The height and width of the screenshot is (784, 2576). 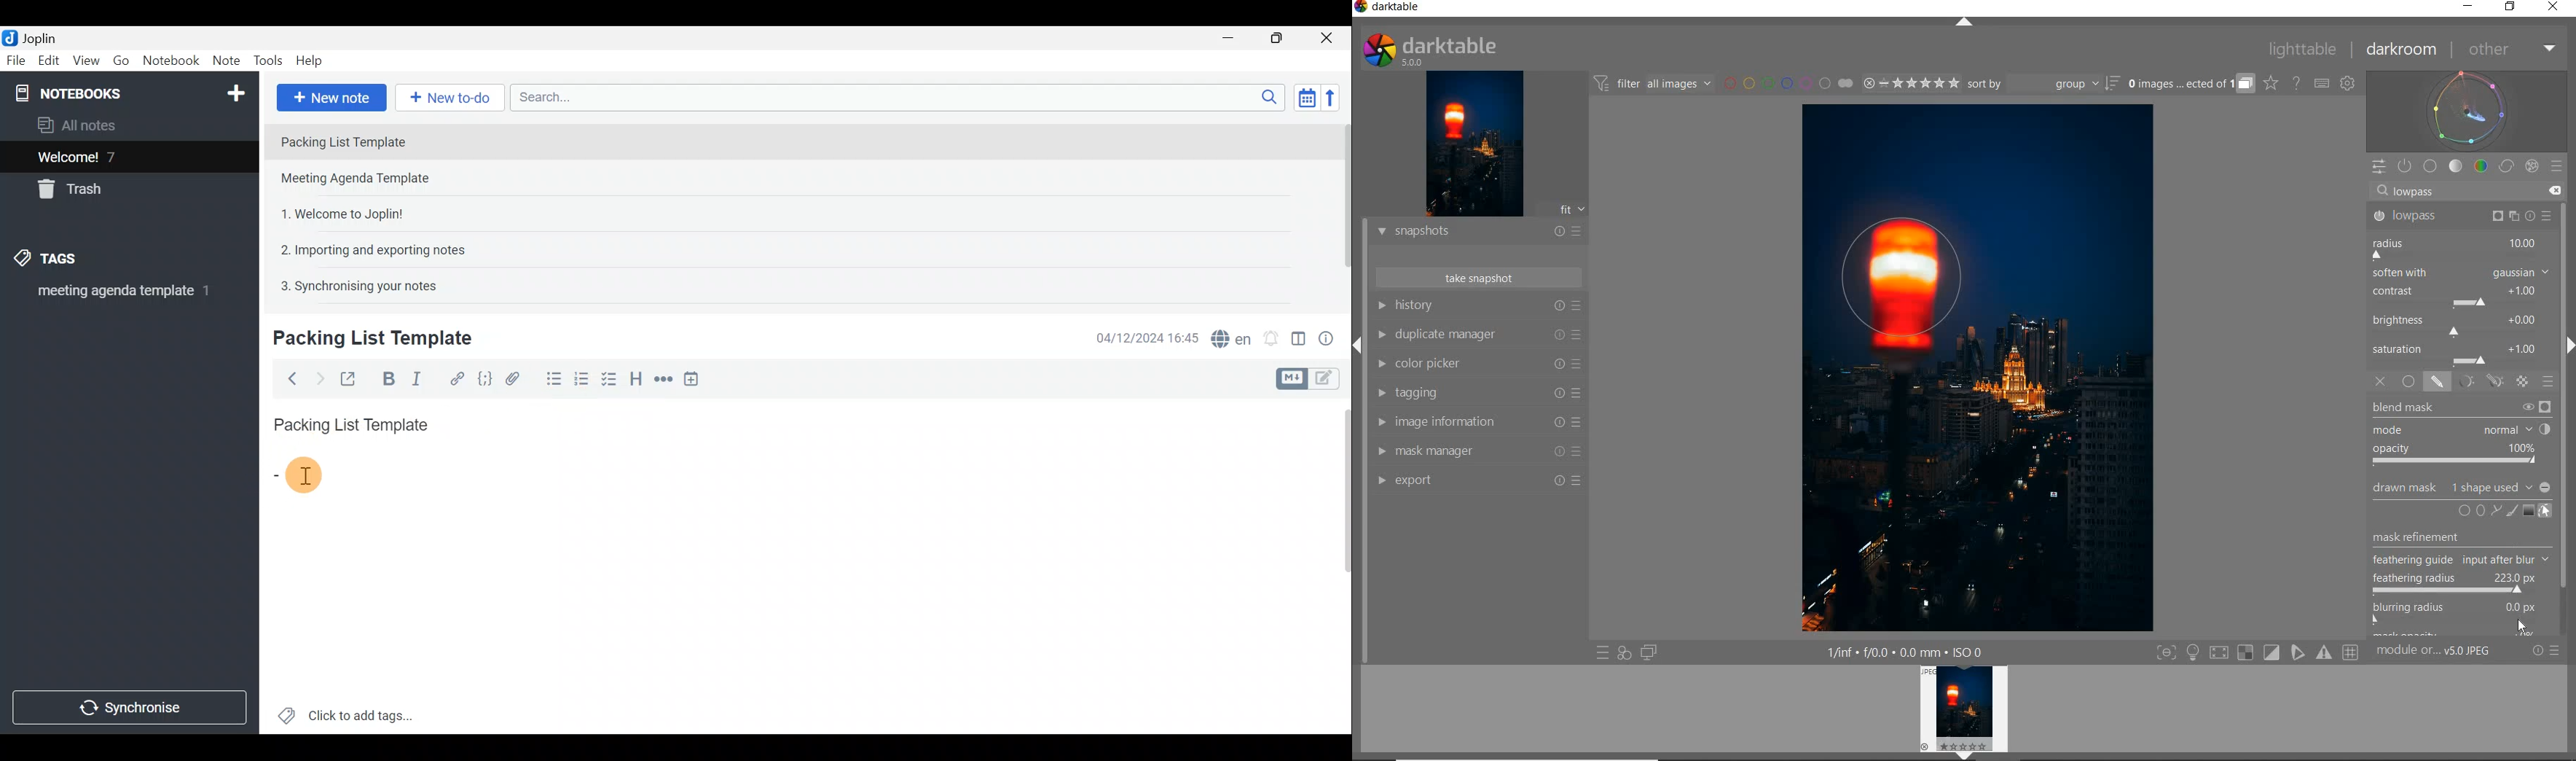 I want to click on Help, so click(x=311, y=62).